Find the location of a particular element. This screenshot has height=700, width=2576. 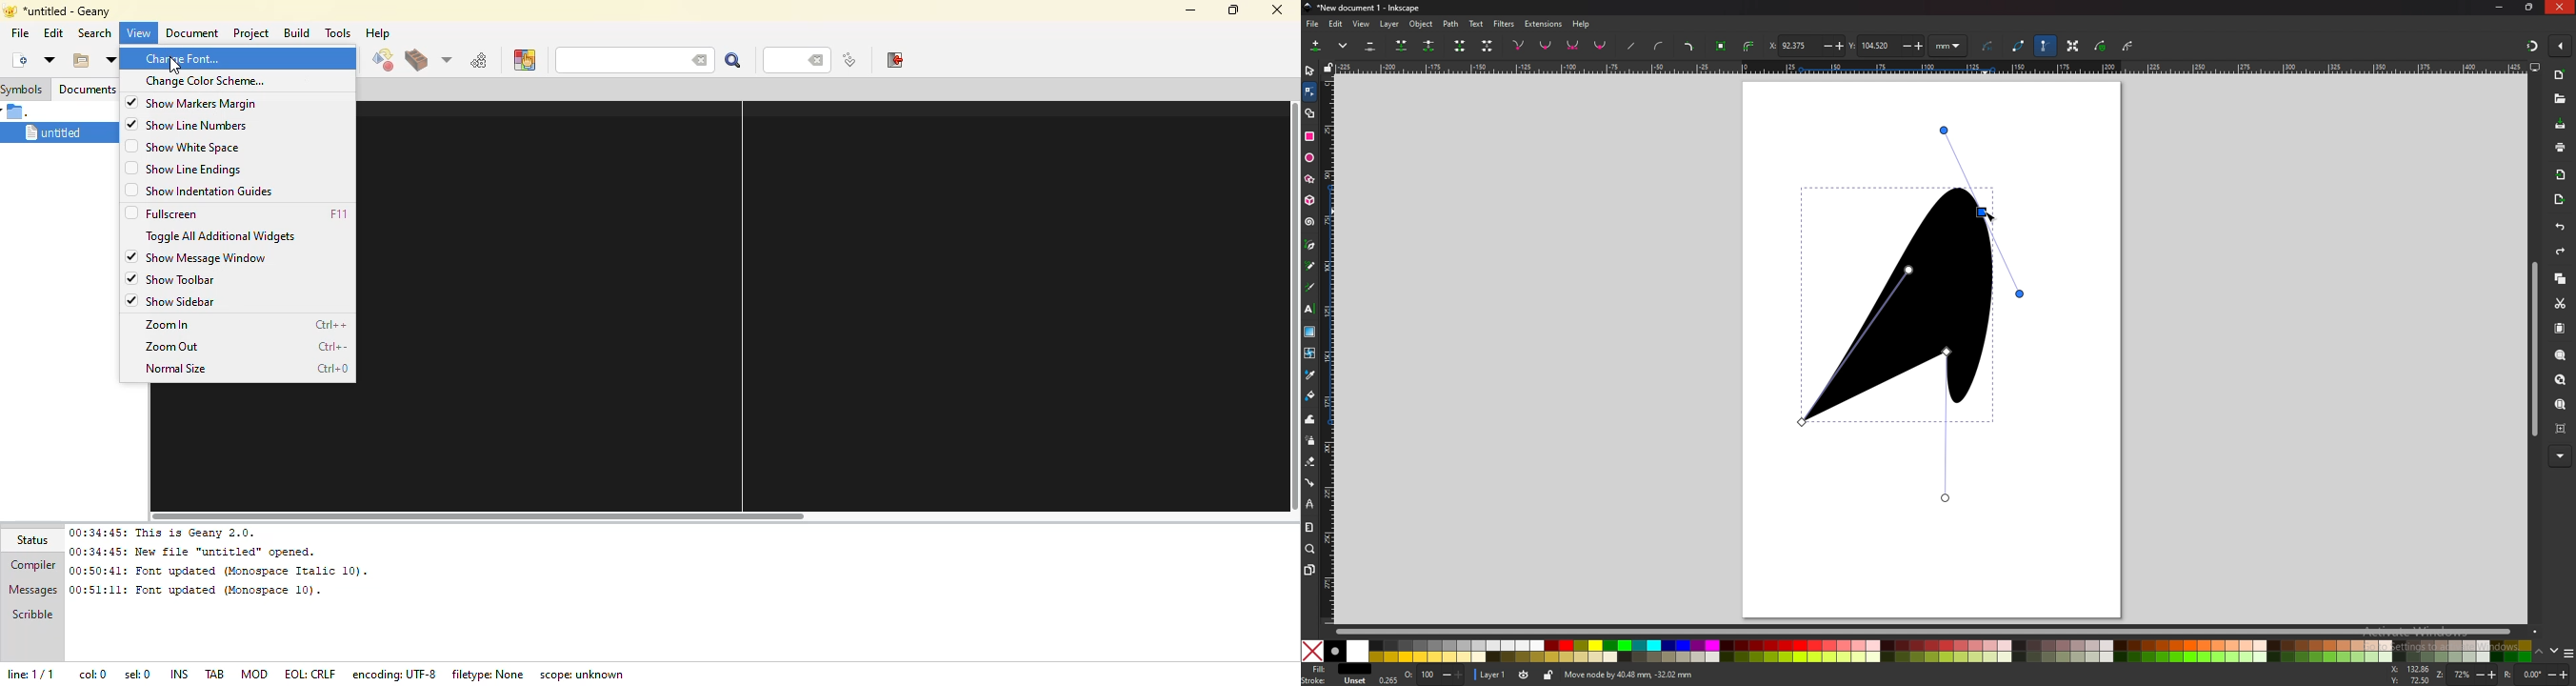

insert new nodes is located at coordinates (1316, 46).